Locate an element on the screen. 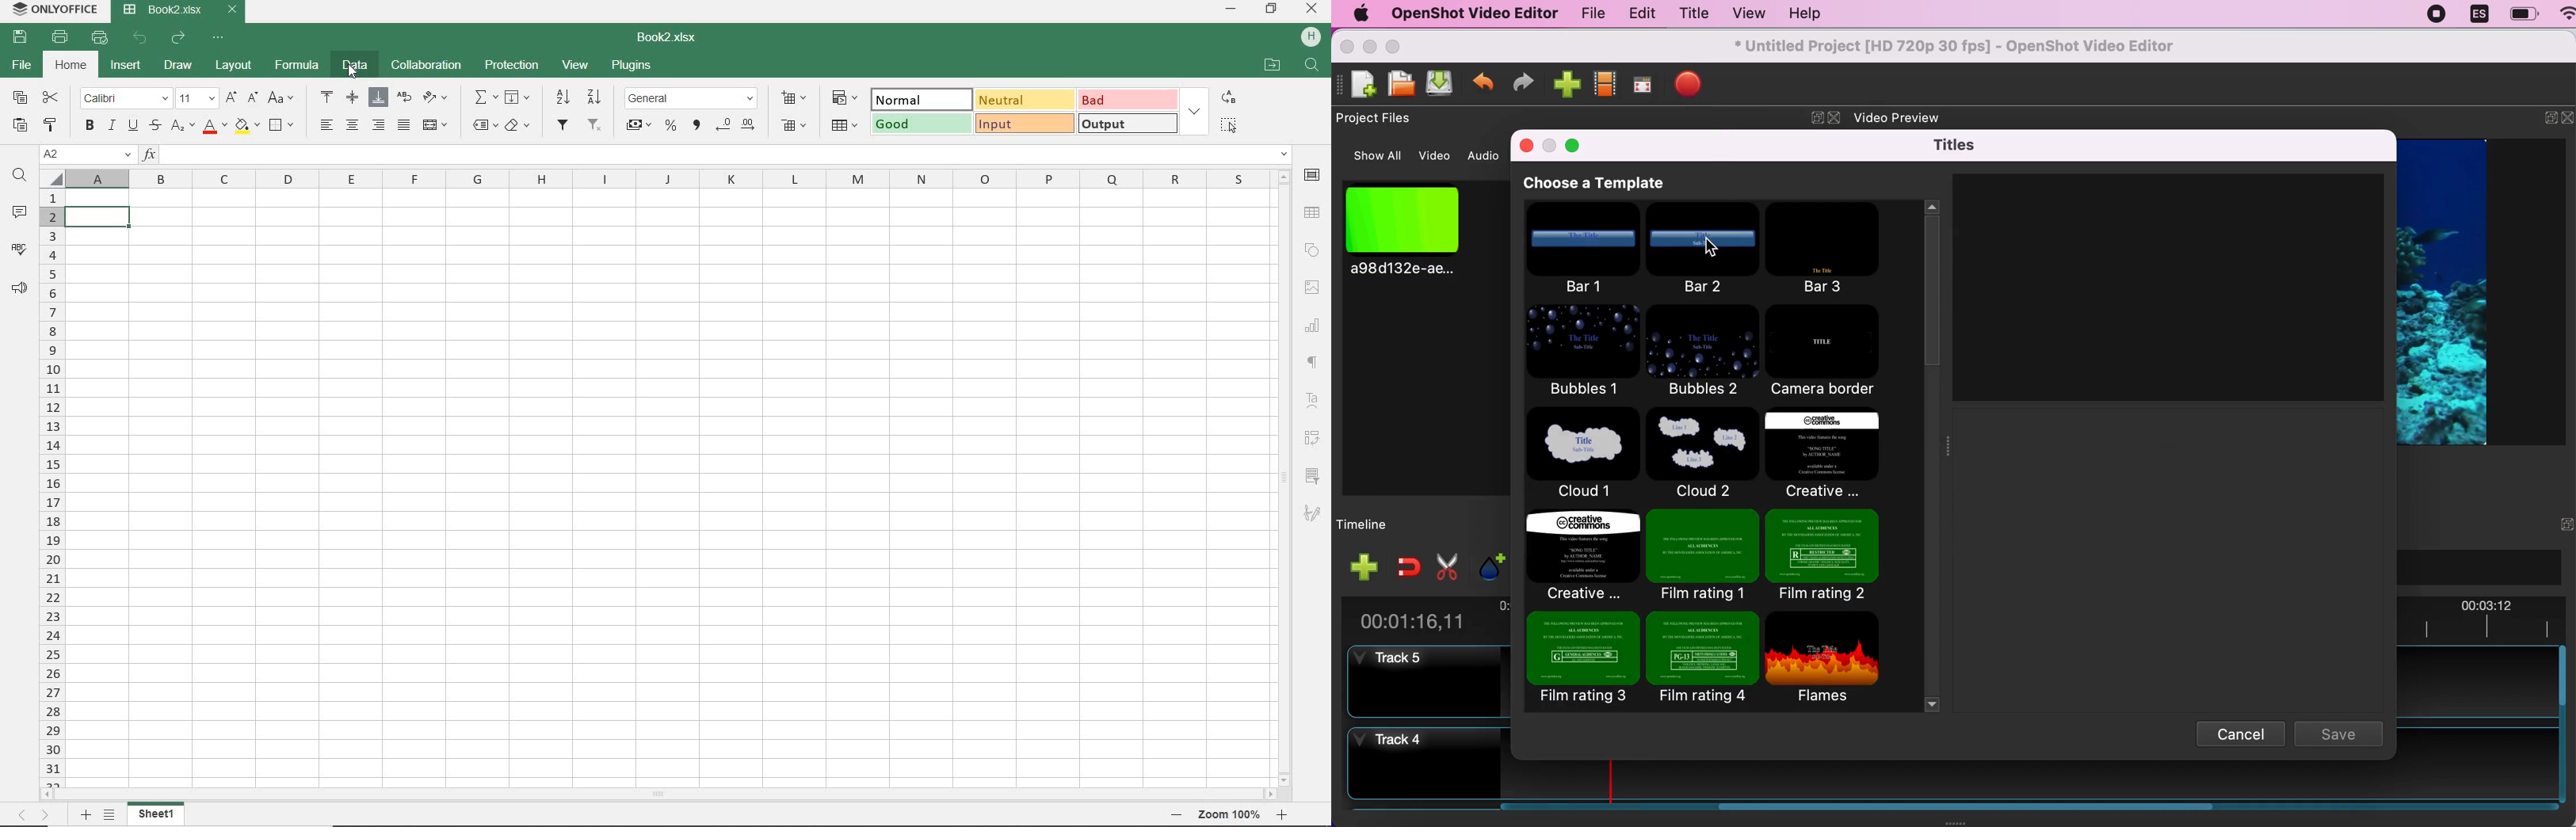 Image resolution: width=2576 pixels, height=840 pixels. COMMA STYLE is located at coordinates (696, 127).